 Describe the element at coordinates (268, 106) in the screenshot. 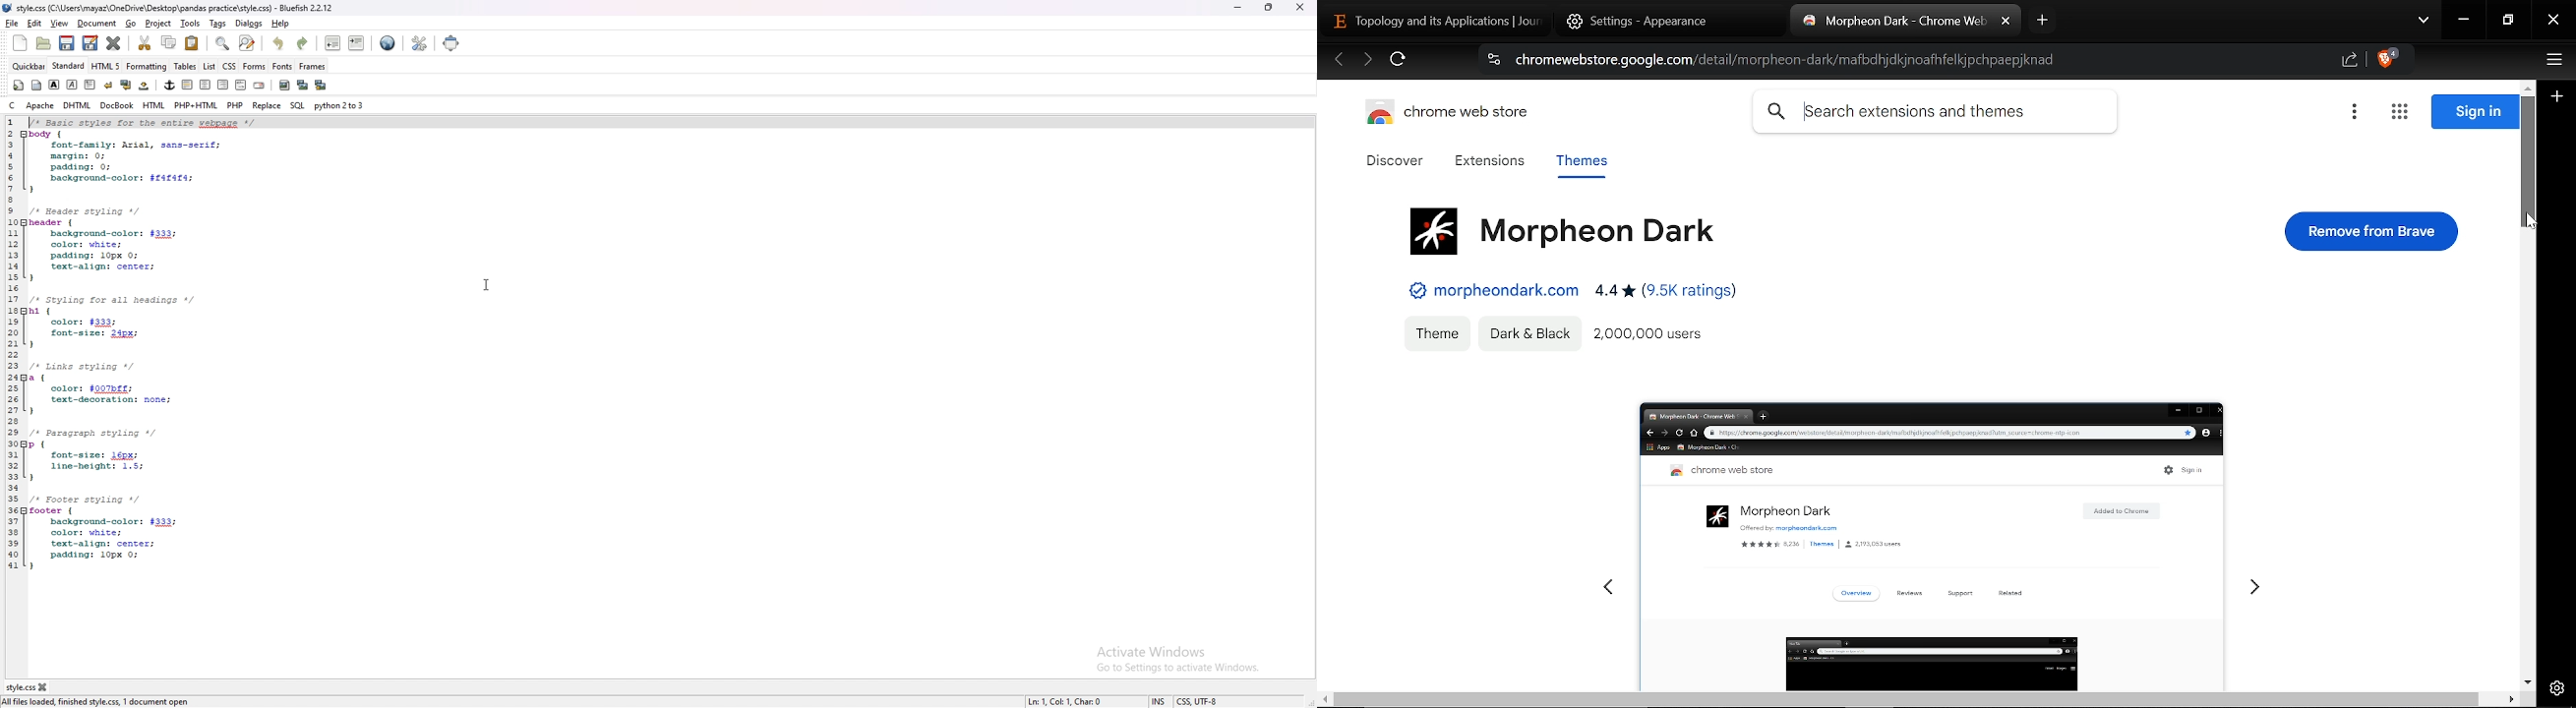

I see `replace` at that location.